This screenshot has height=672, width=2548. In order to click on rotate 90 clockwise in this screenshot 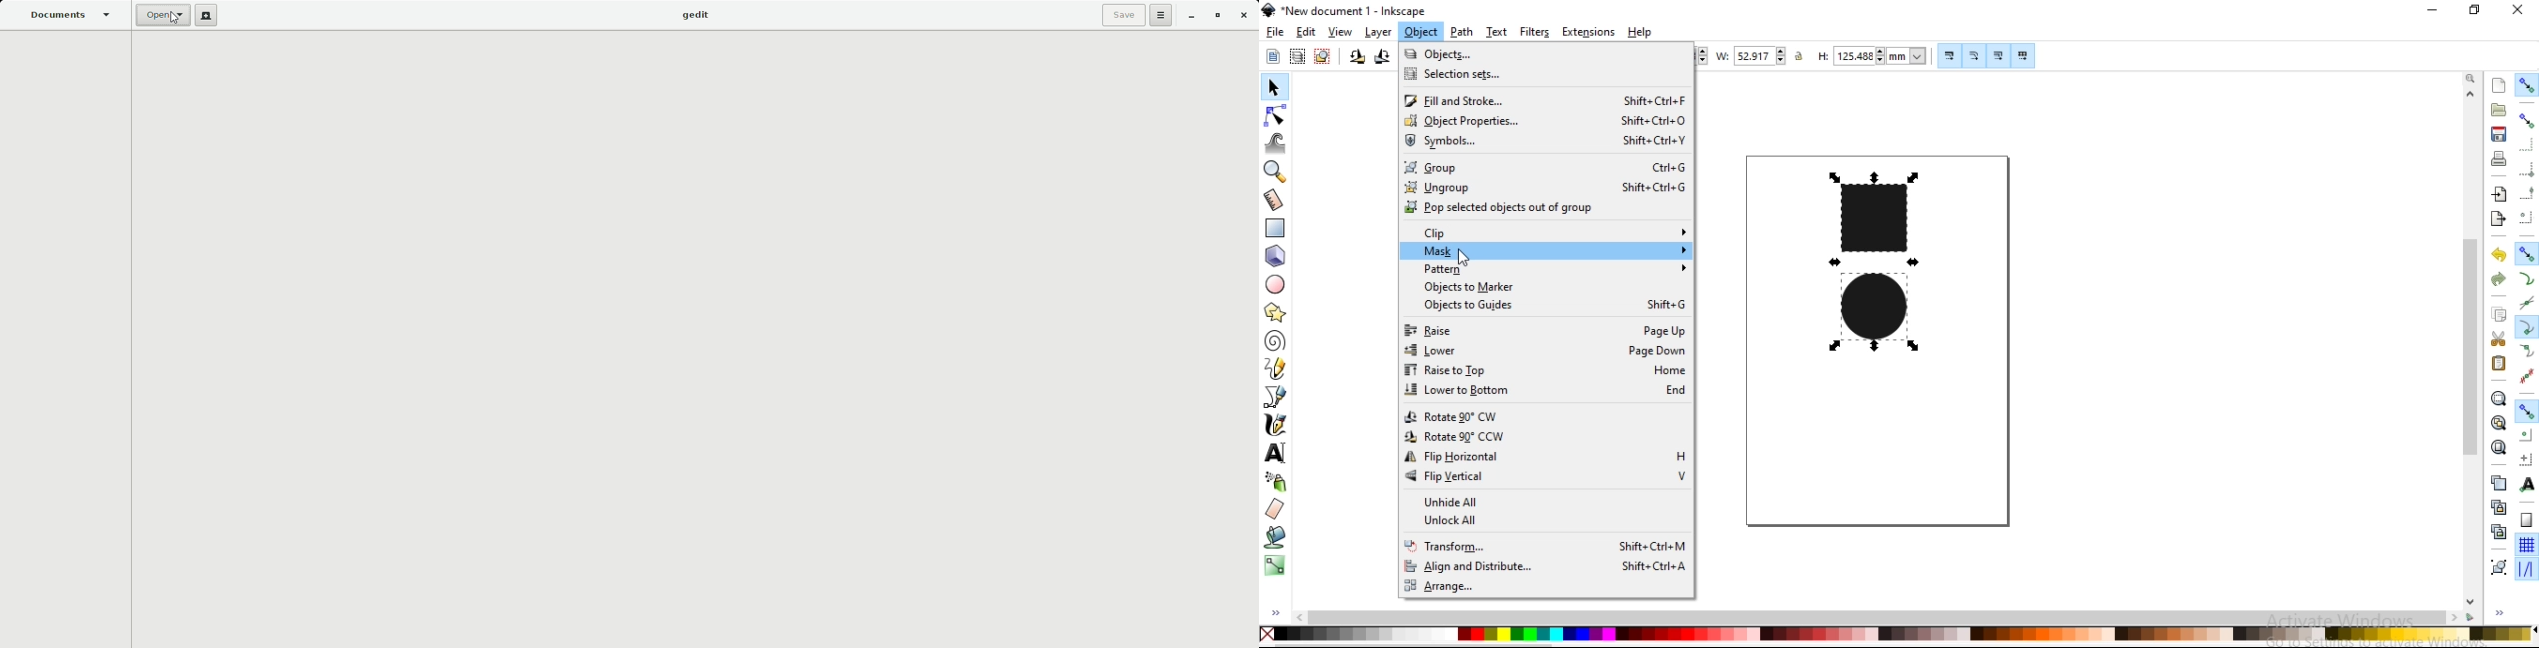, I will do `click(1381, 58)`.